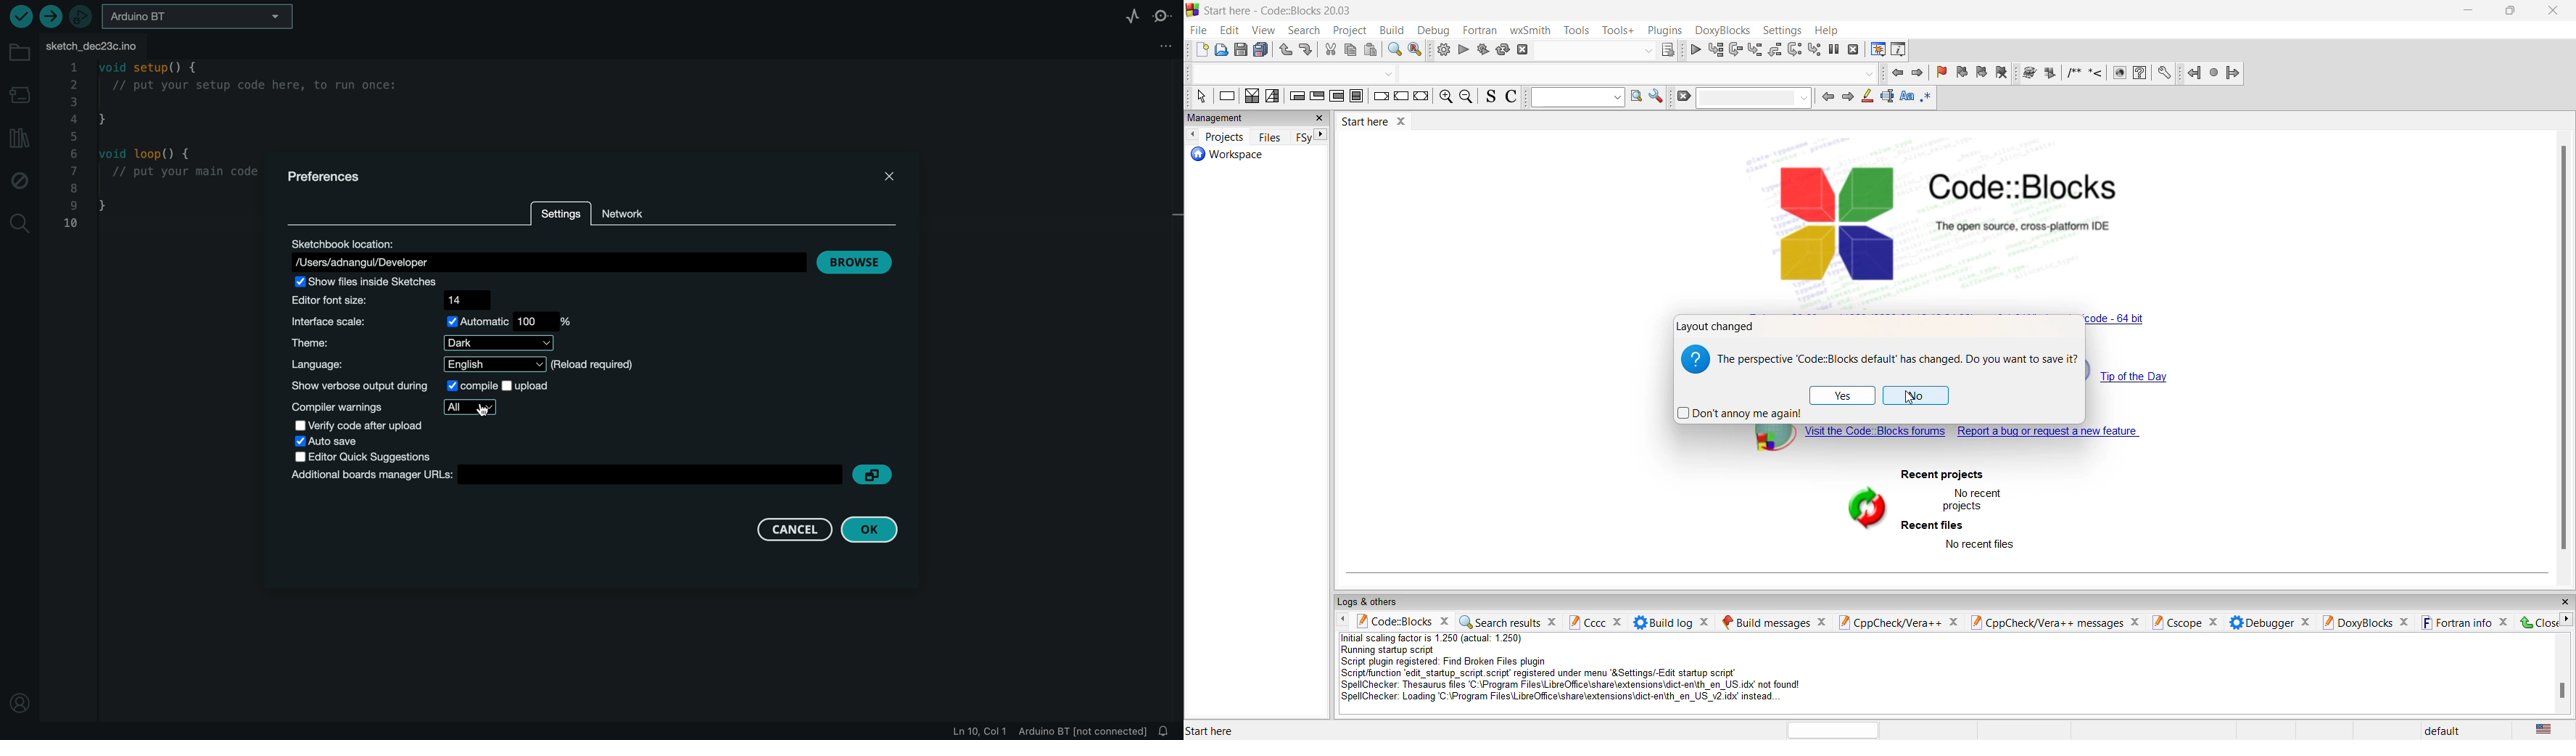  I want to click on last jump, so click(2212, 73).